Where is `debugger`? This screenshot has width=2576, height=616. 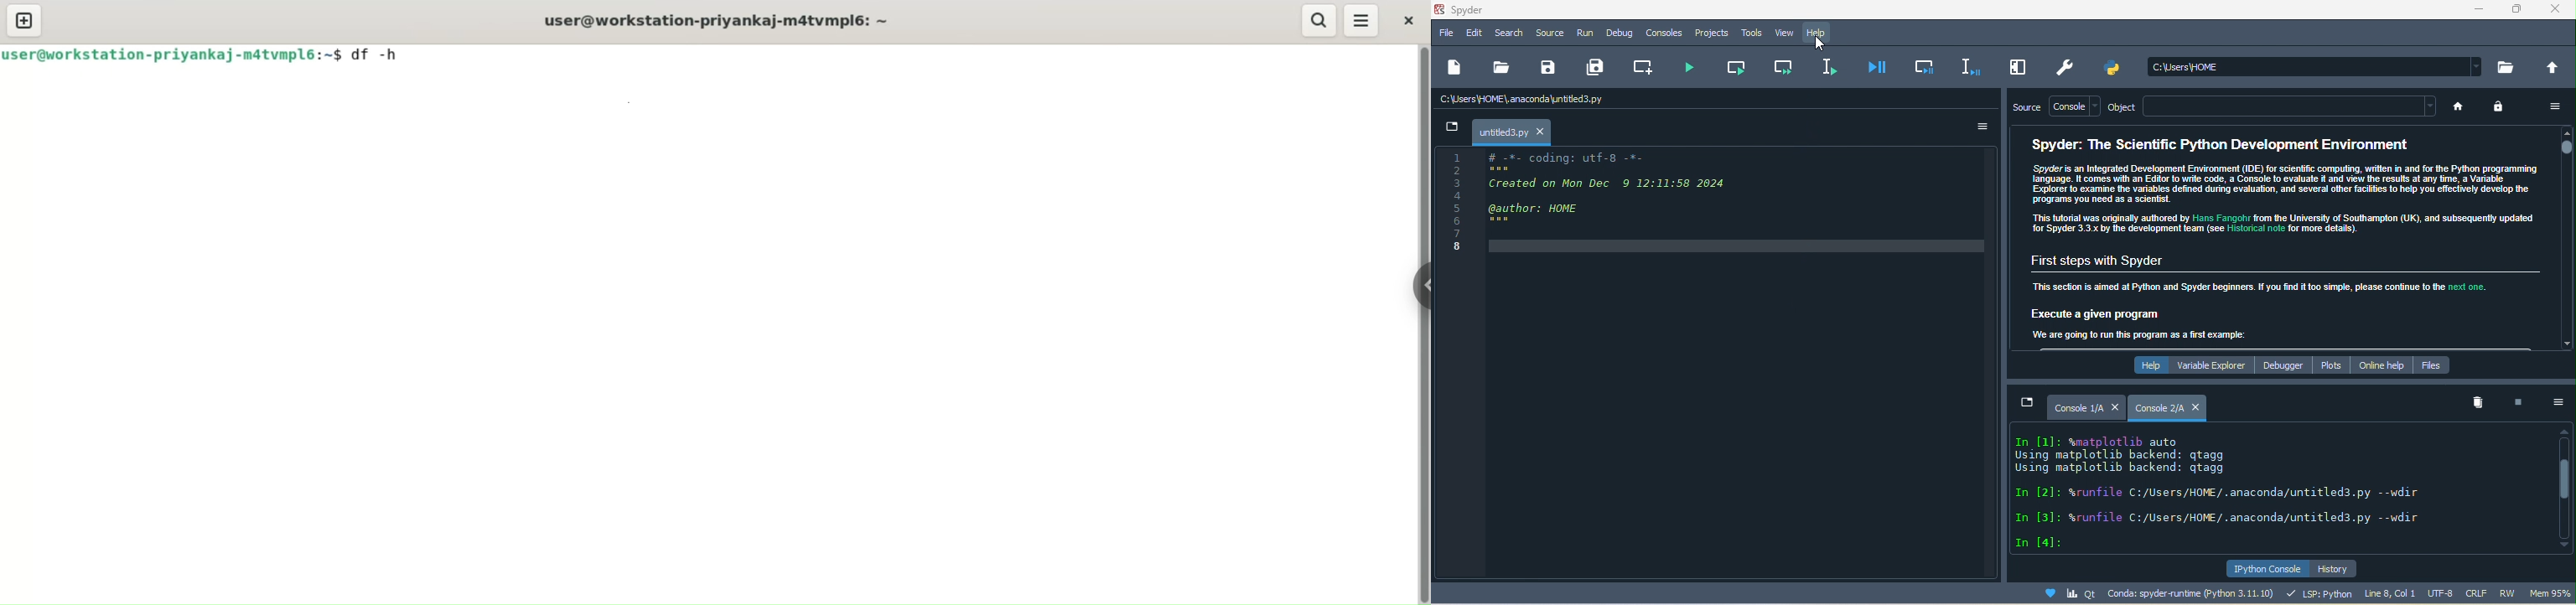 debugger is located at coordinates (2285, 365).